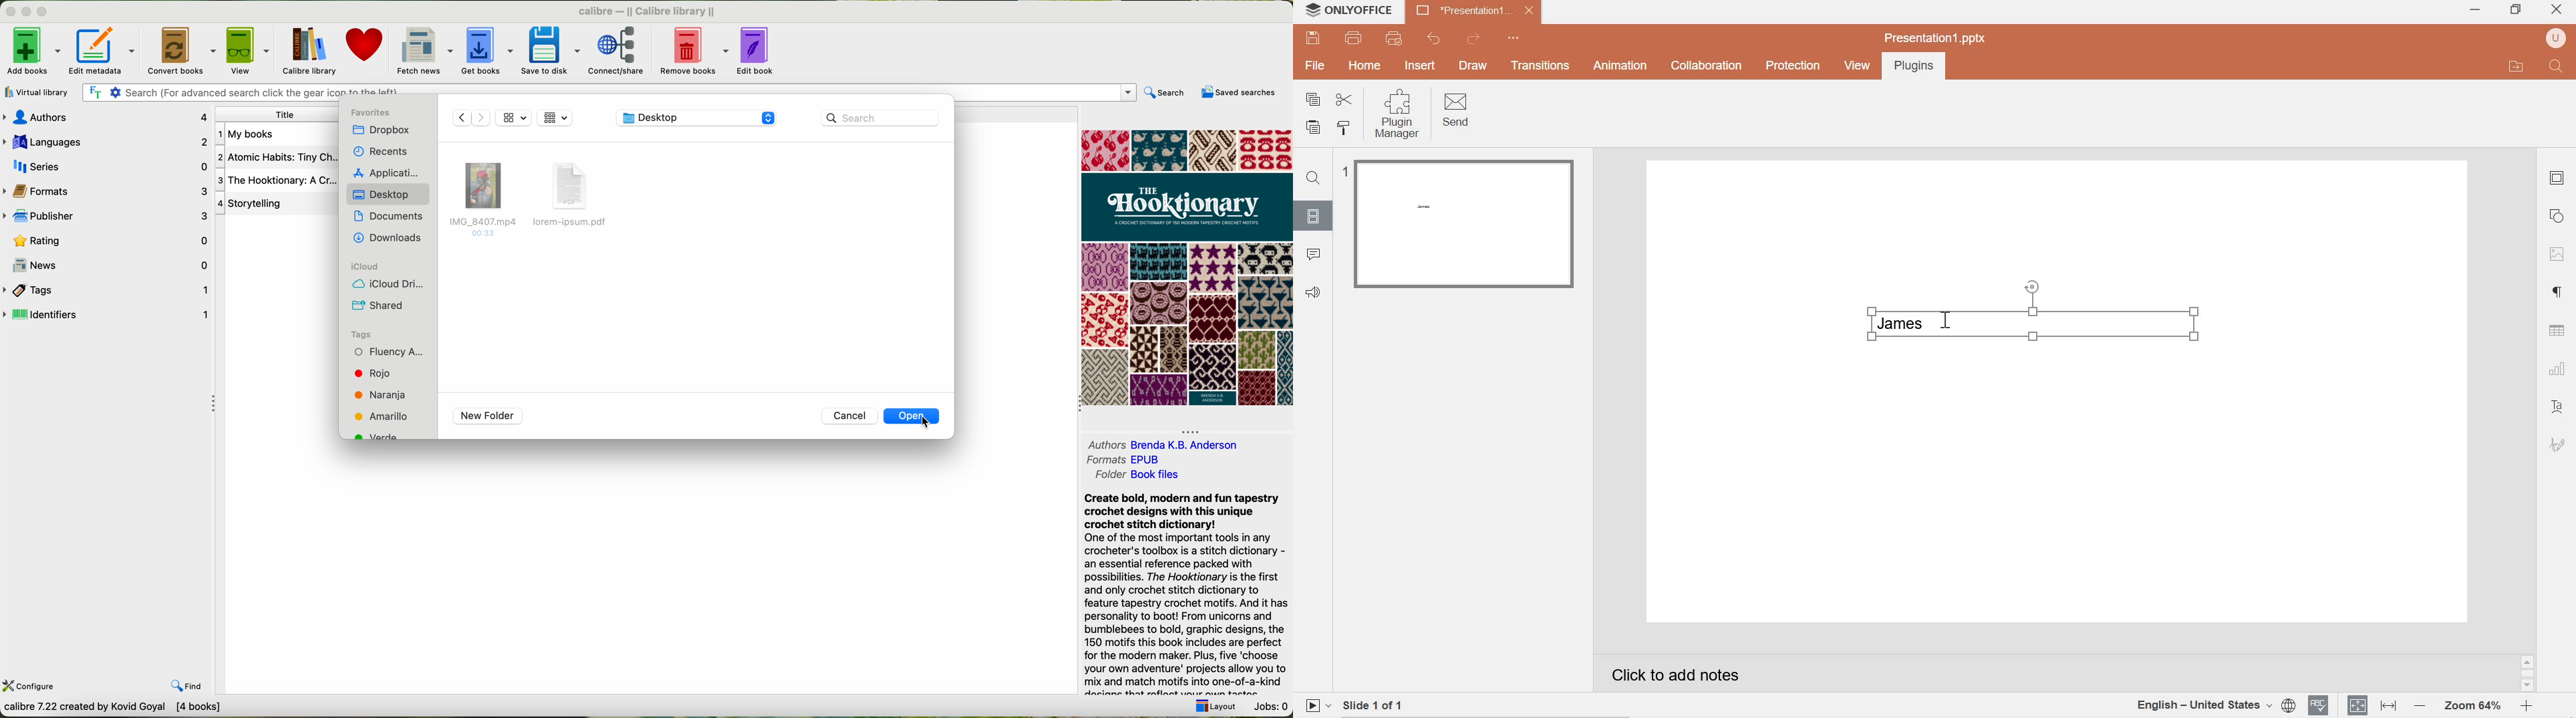 The width and height of the screenshot is (2576, 728). Describe the element at coordinates (2556, 39) in the screenshot. I see `user` at that location.